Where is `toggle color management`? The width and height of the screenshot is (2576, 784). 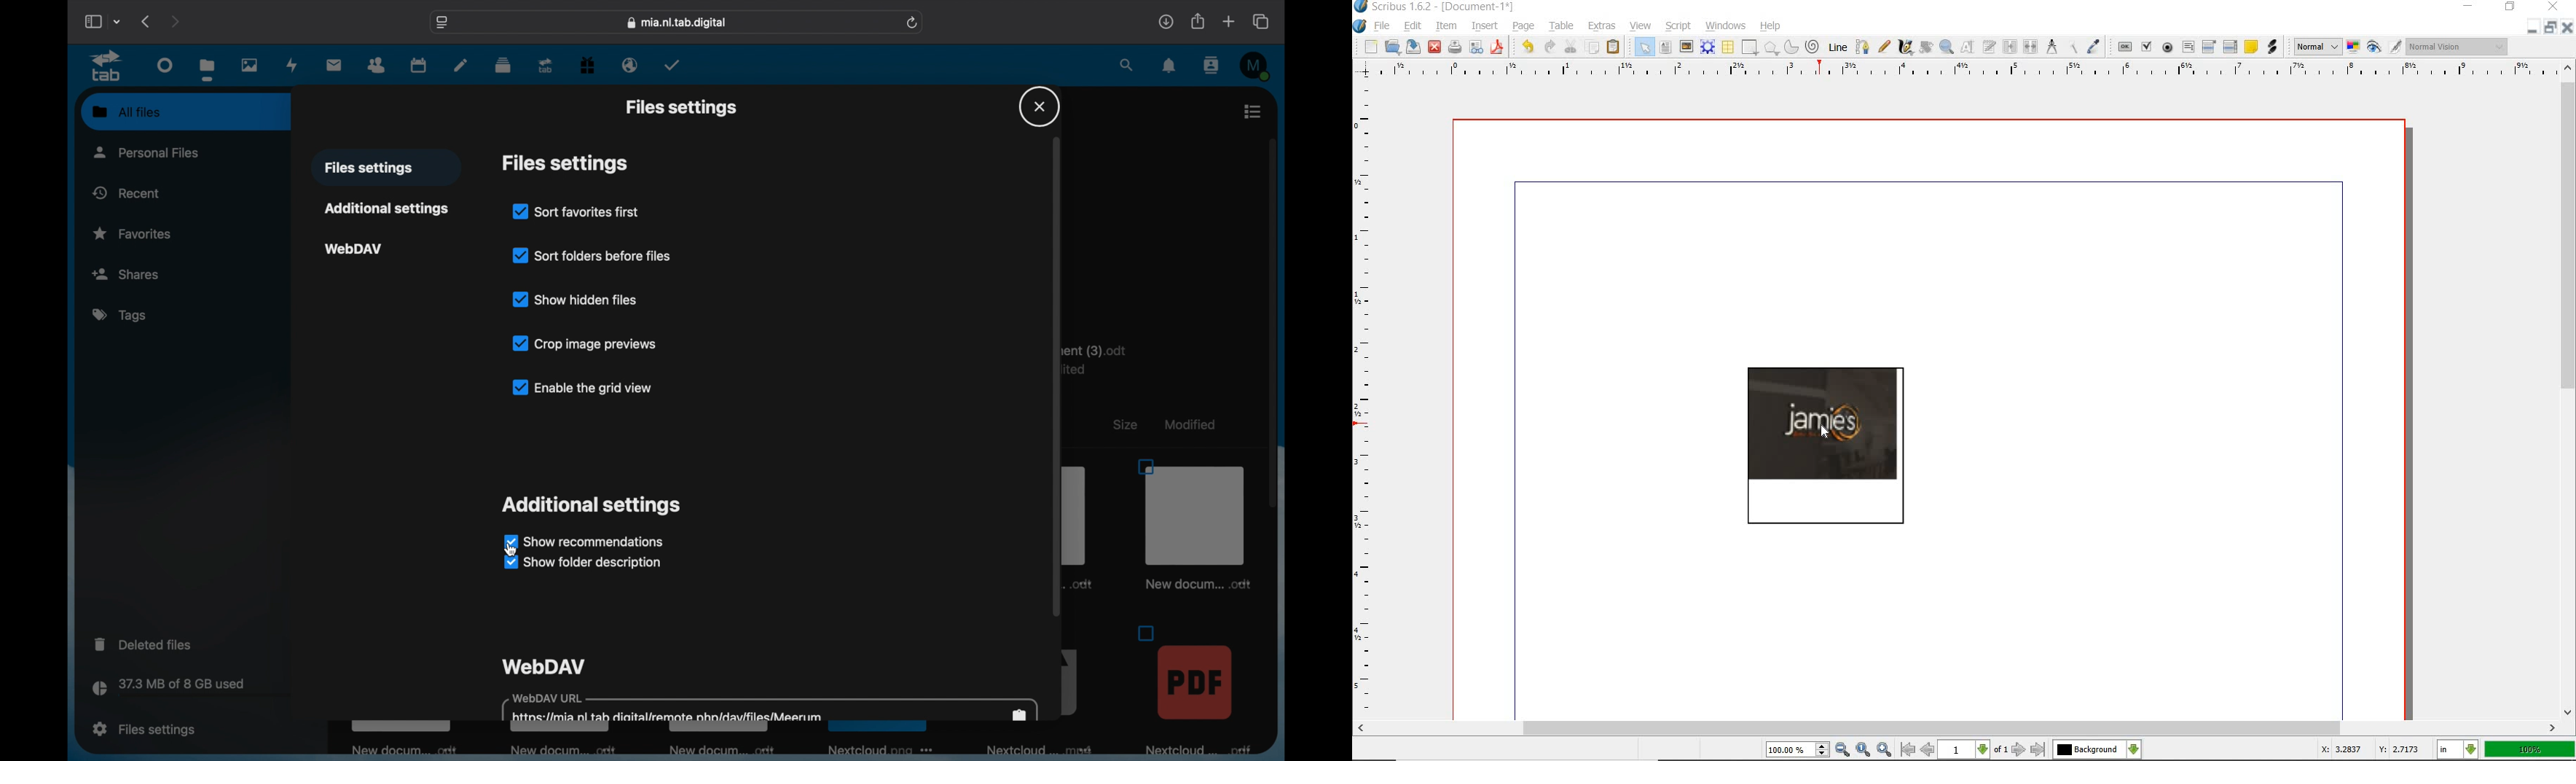
toggle color management is located at coordinates (2353, 47).